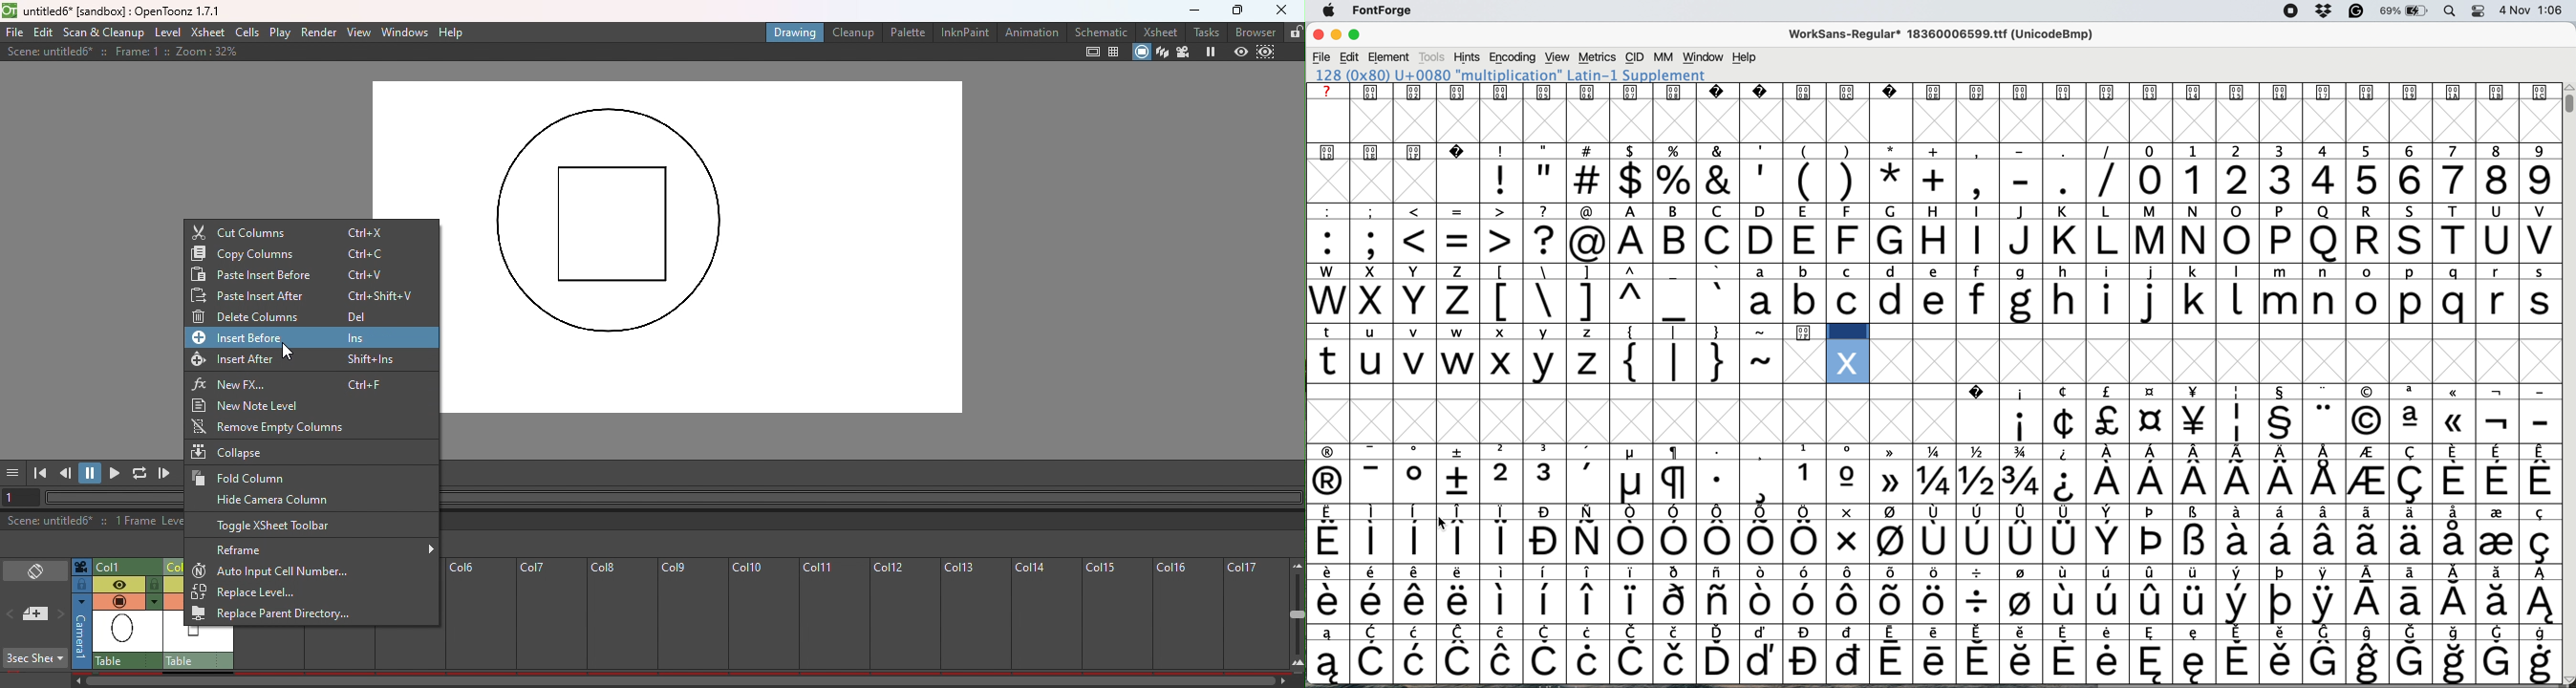 The image size is (2576, 700). I want to click on special characters, so click(1932, 482).